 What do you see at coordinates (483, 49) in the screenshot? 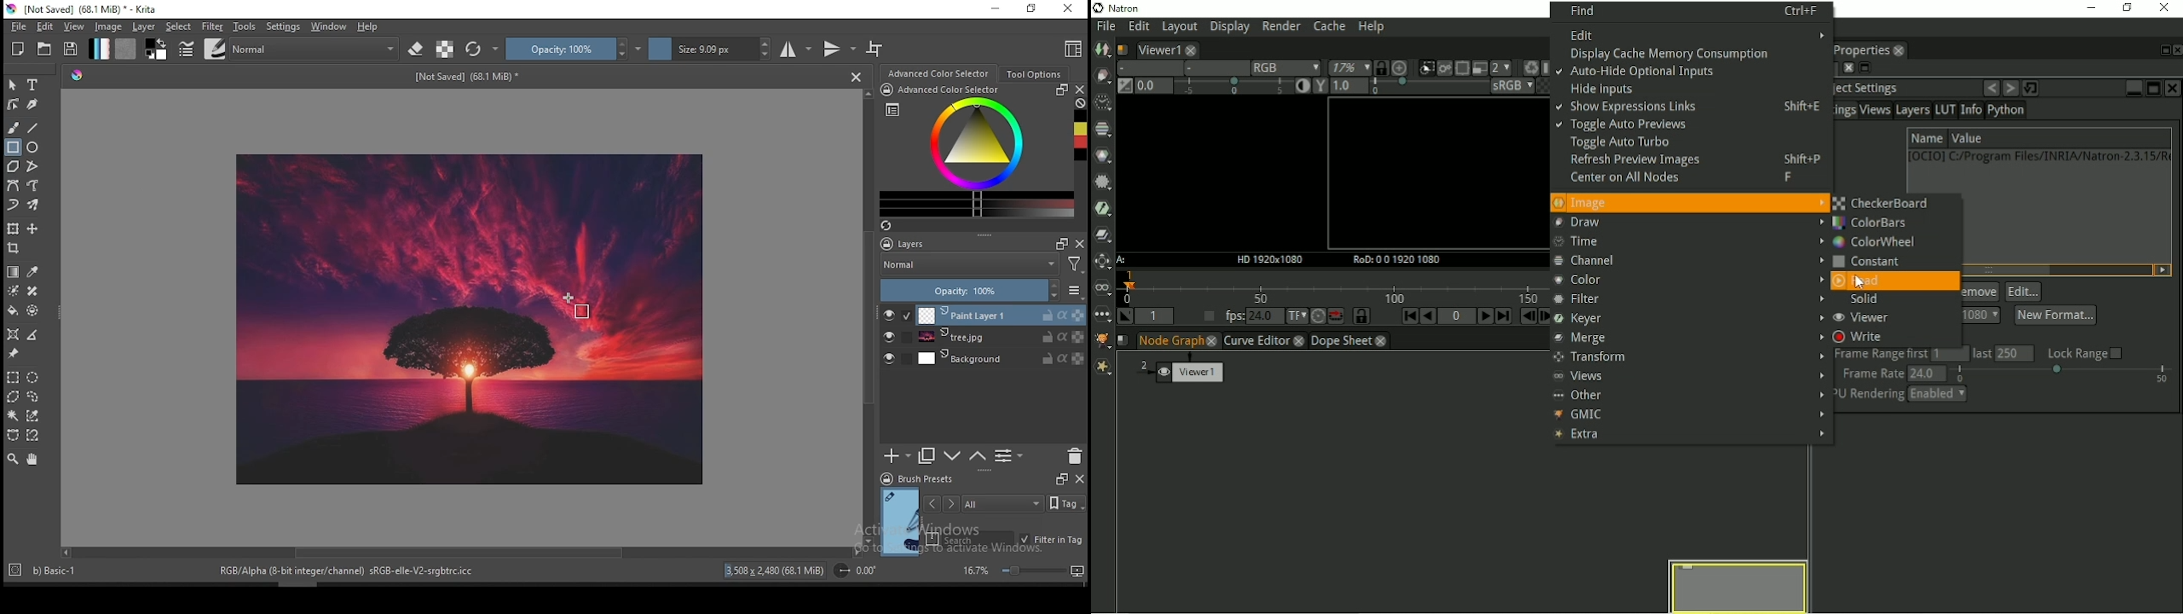
I see `reload original preset` at bounding box center [483, 49].